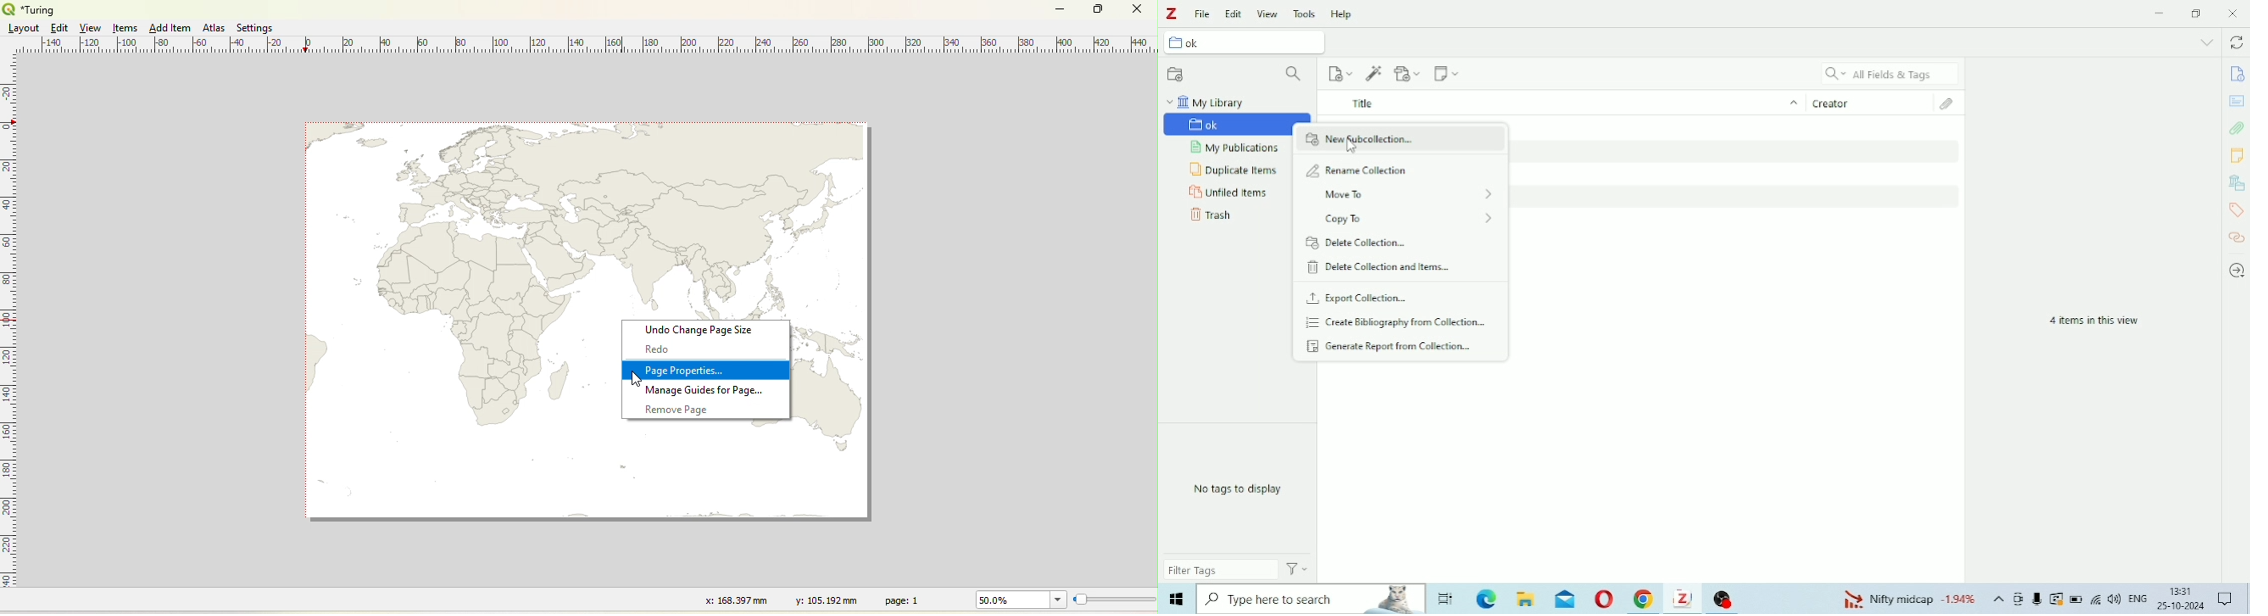 This screenshot has height=616, width=2268. Describe the element at coordinates (2236, 210) in the screenshot. I see `Tags` at that location.